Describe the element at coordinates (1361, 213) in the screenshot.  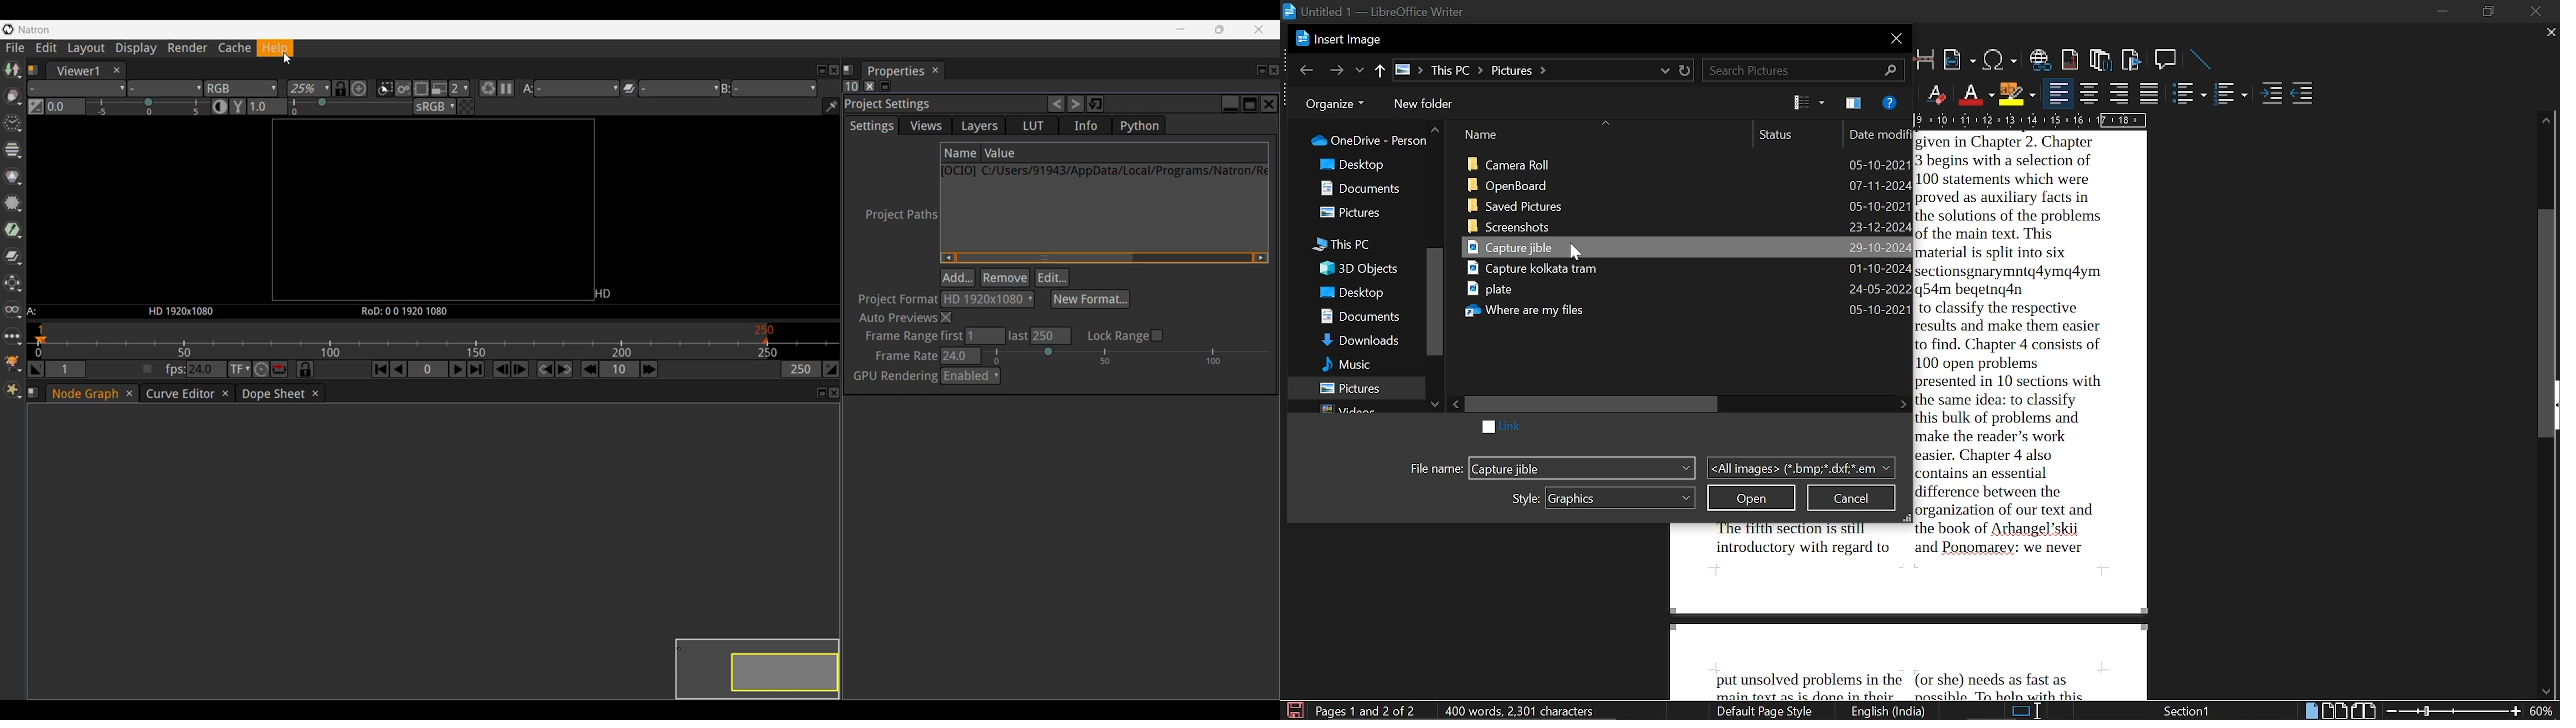
I see `pictures` at that location.